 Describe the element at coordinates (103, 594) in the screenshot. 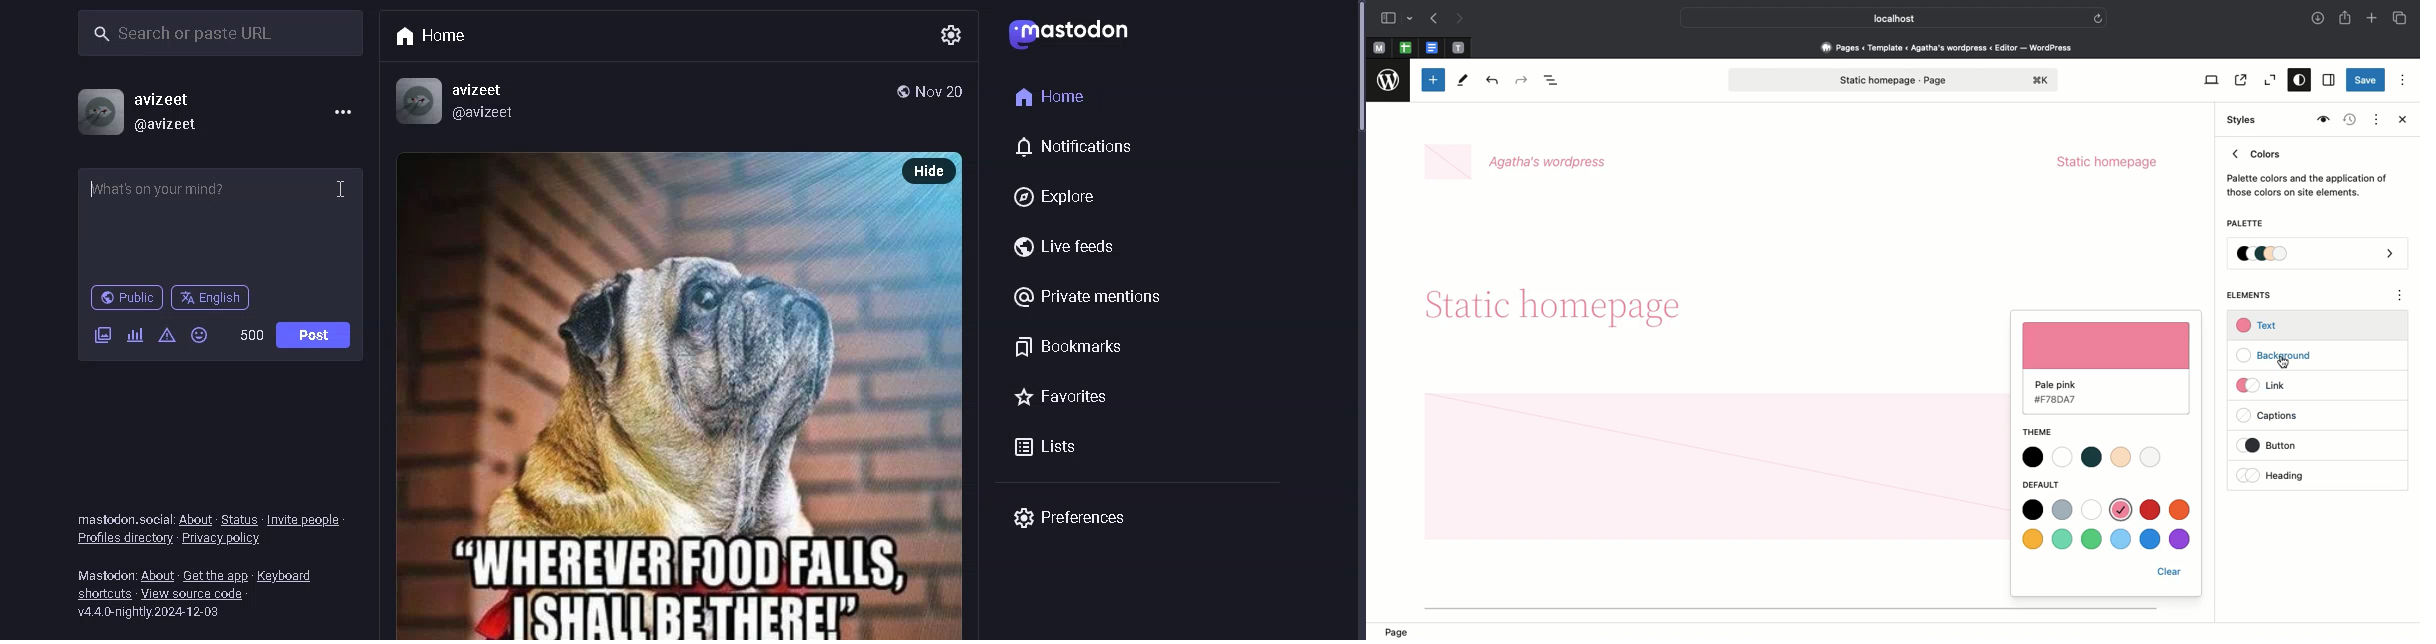

I see `shortcuts` at that location.